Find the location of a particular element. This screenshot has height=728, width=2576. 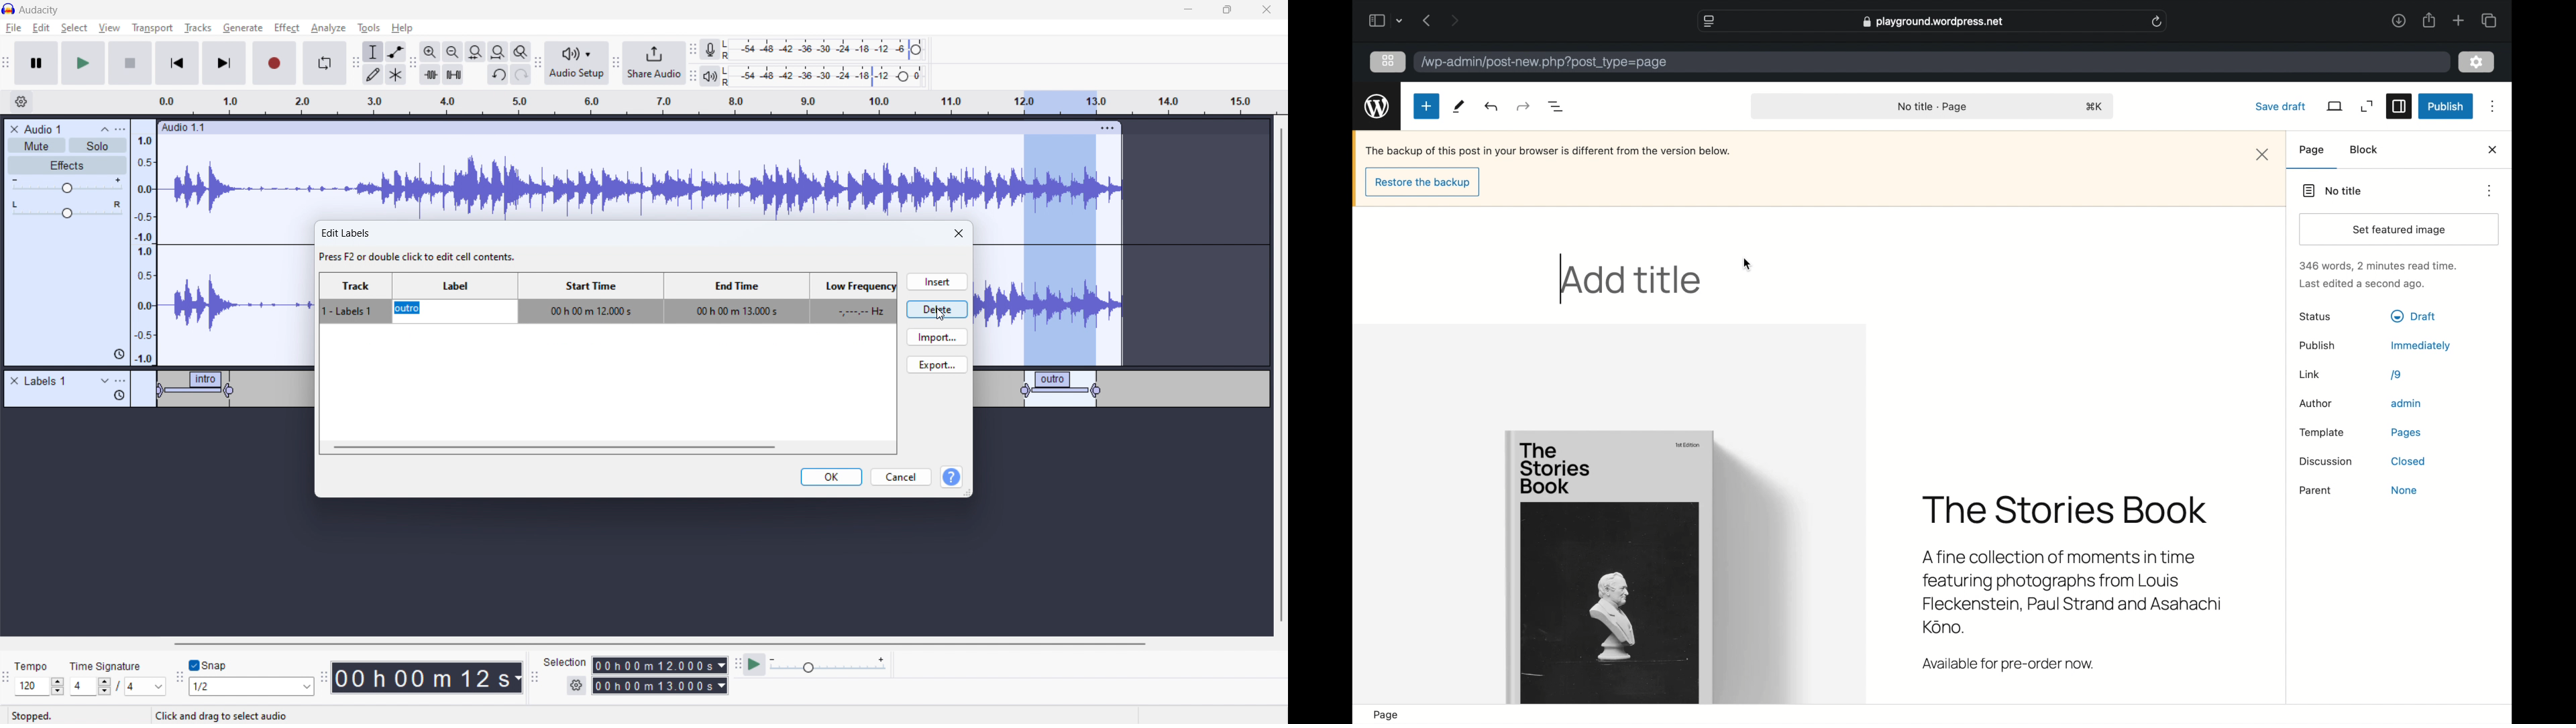

draft is located at coordinates (2414, 316).